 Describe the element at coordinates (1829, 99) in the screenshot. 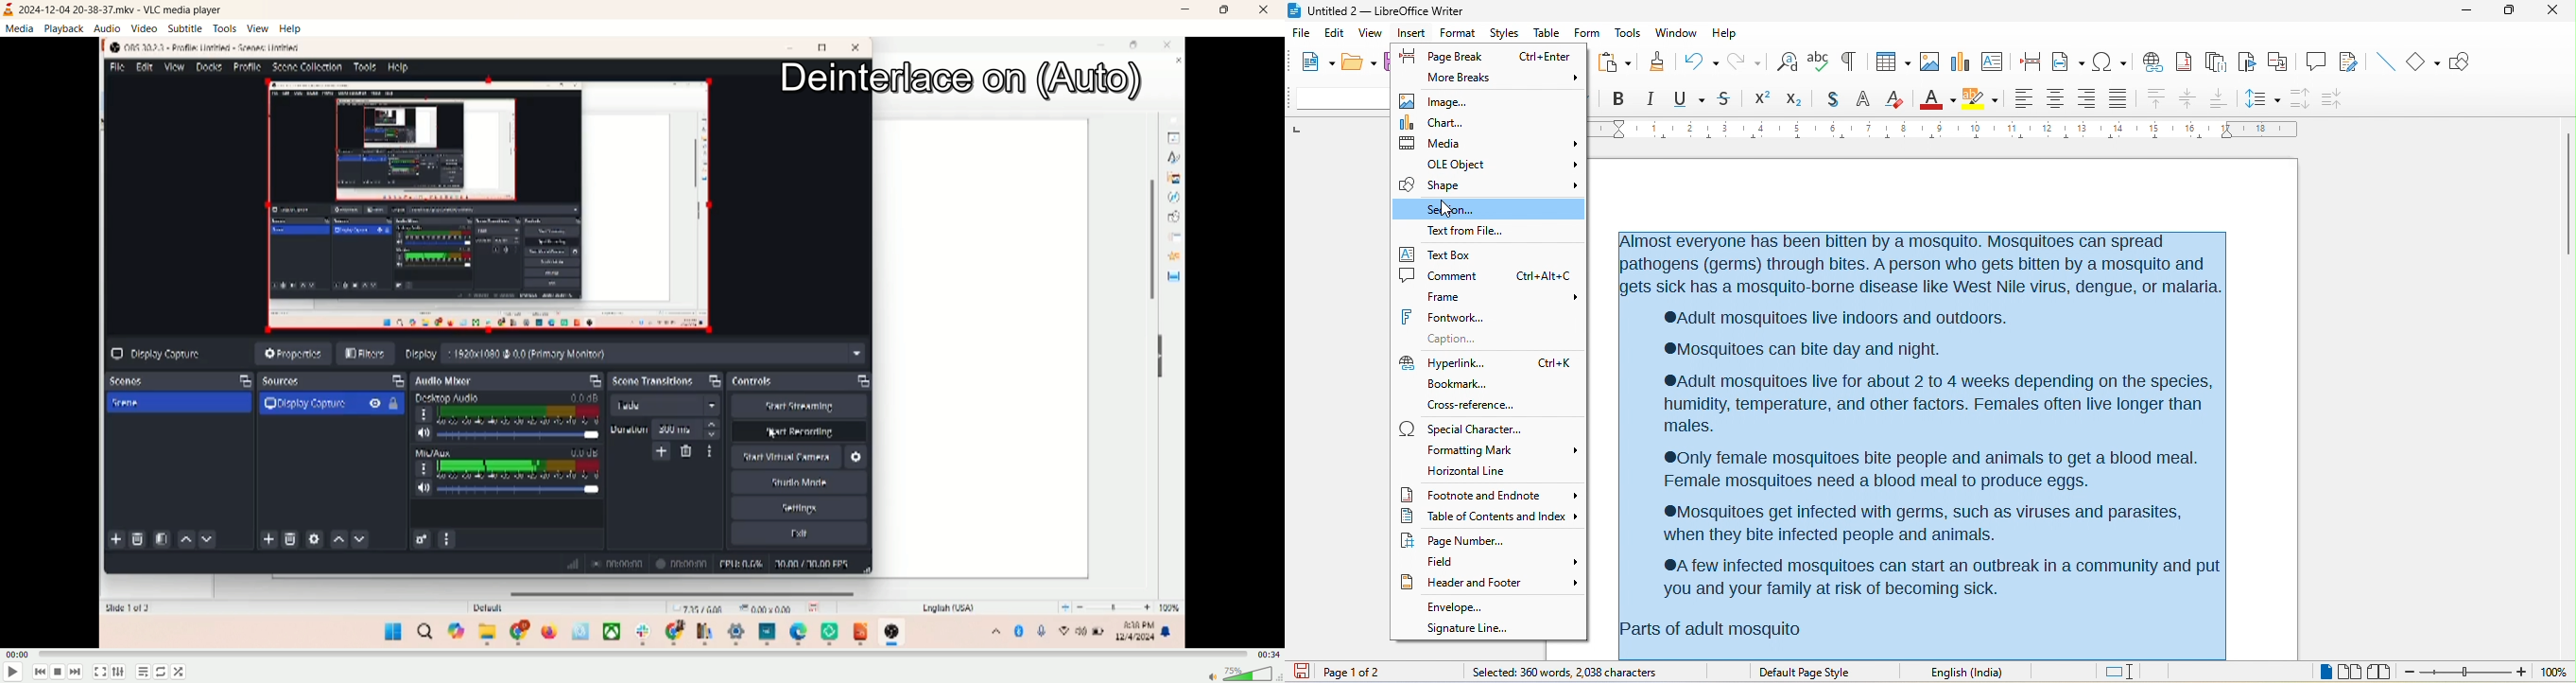

I see `shadow` at that location.